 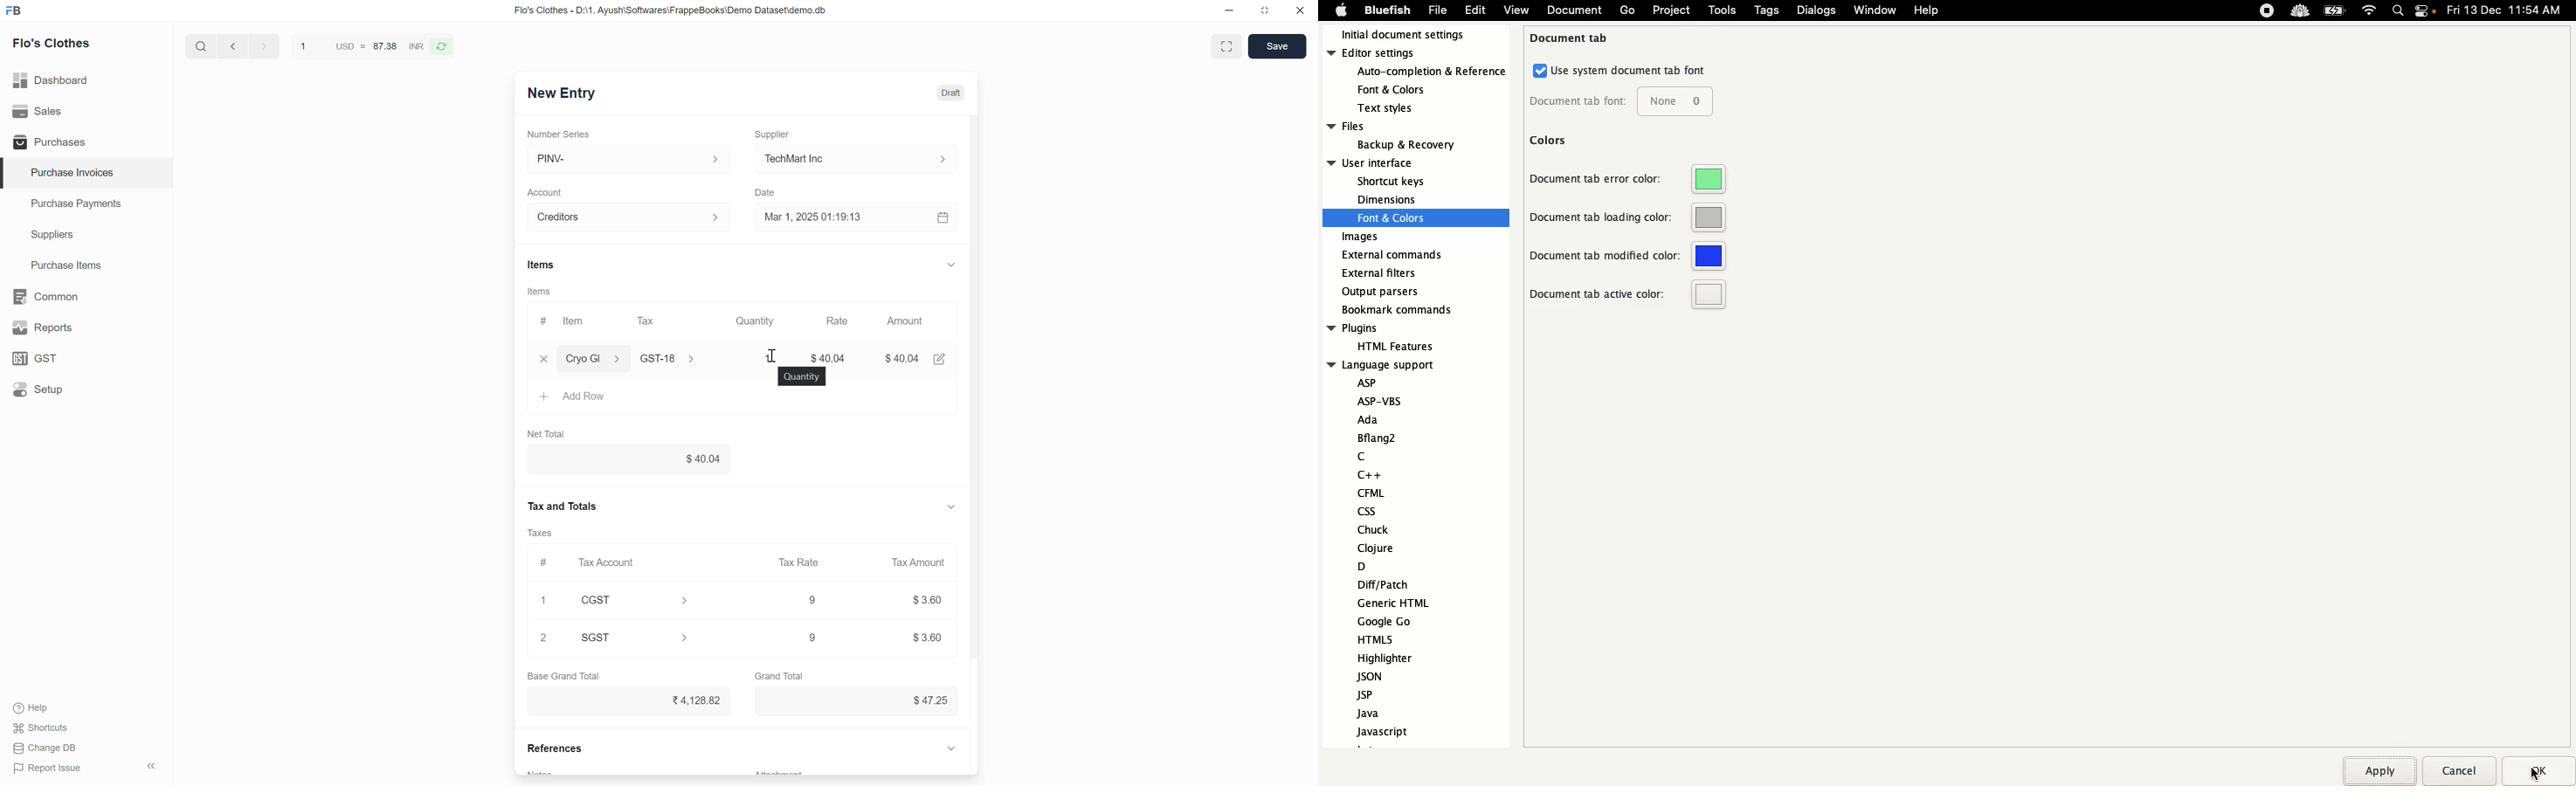 I want to click on Tax Rate, so click(x=802, y=561).